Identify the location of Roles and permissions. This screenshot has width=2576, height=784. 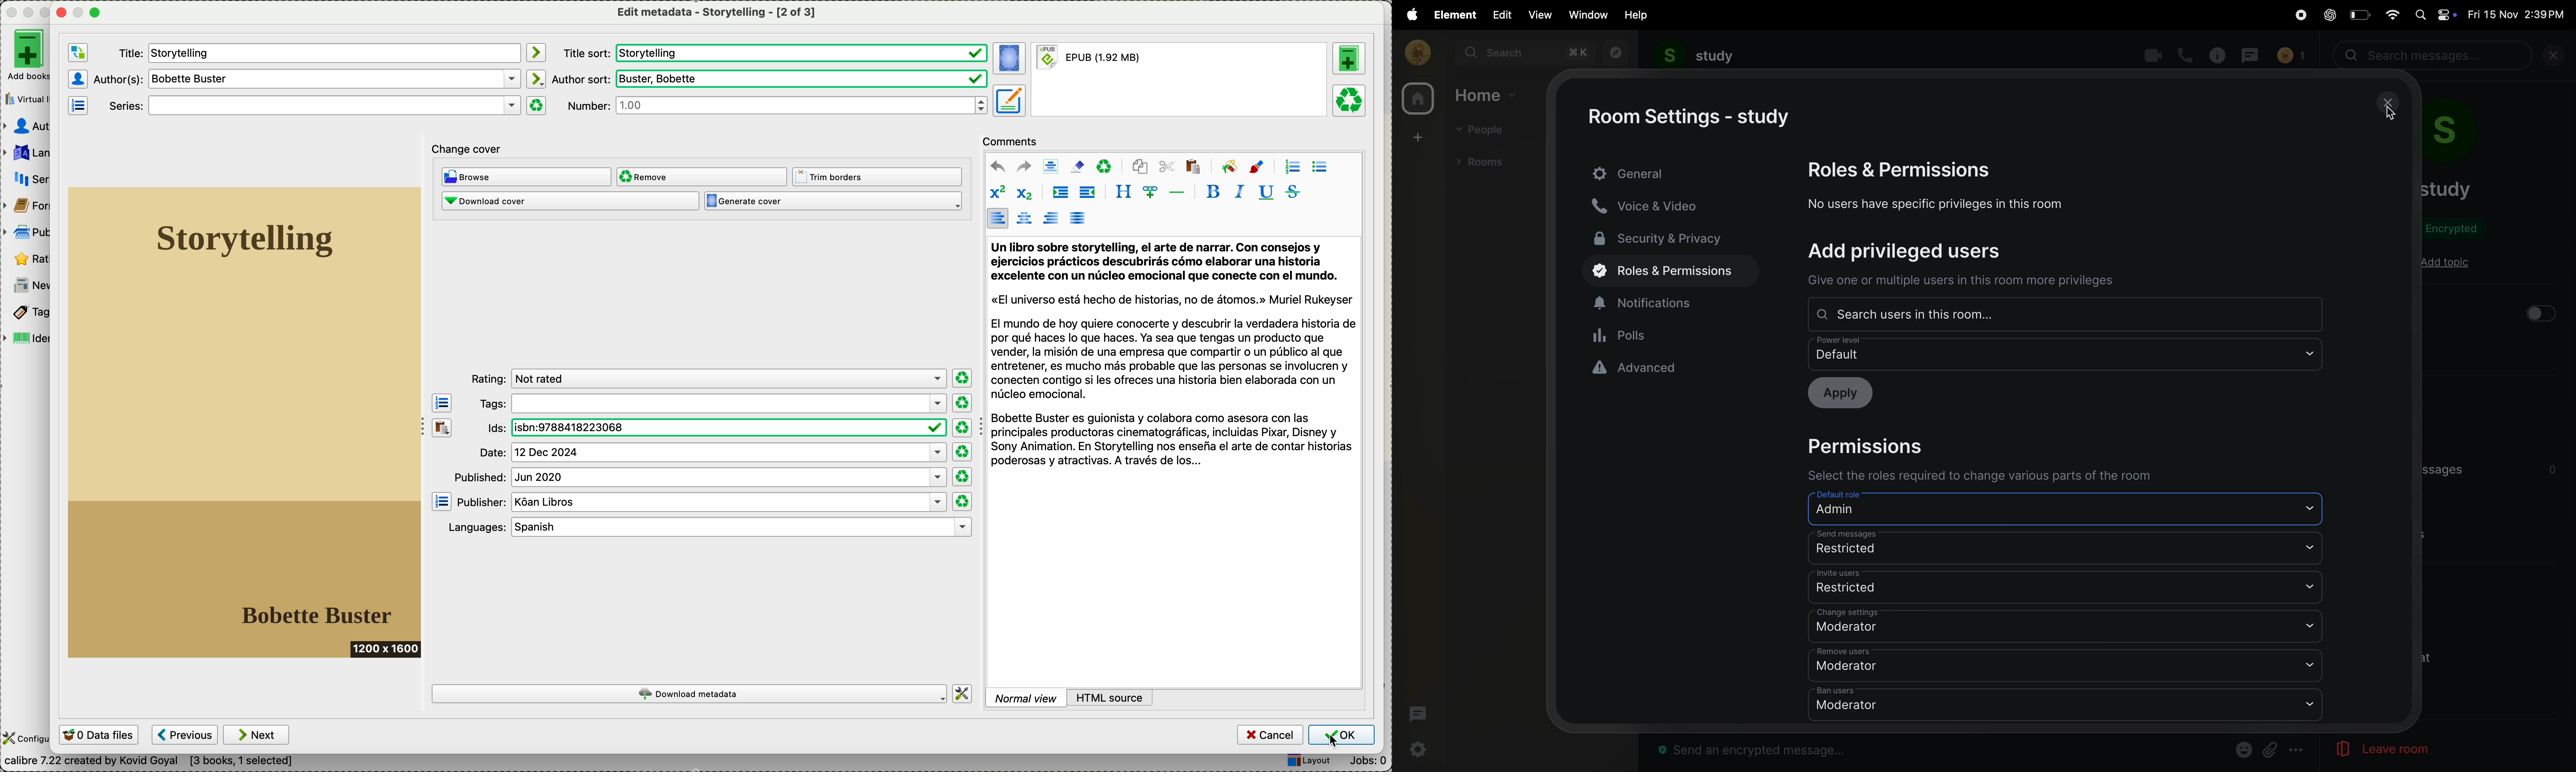
(1903, 171).